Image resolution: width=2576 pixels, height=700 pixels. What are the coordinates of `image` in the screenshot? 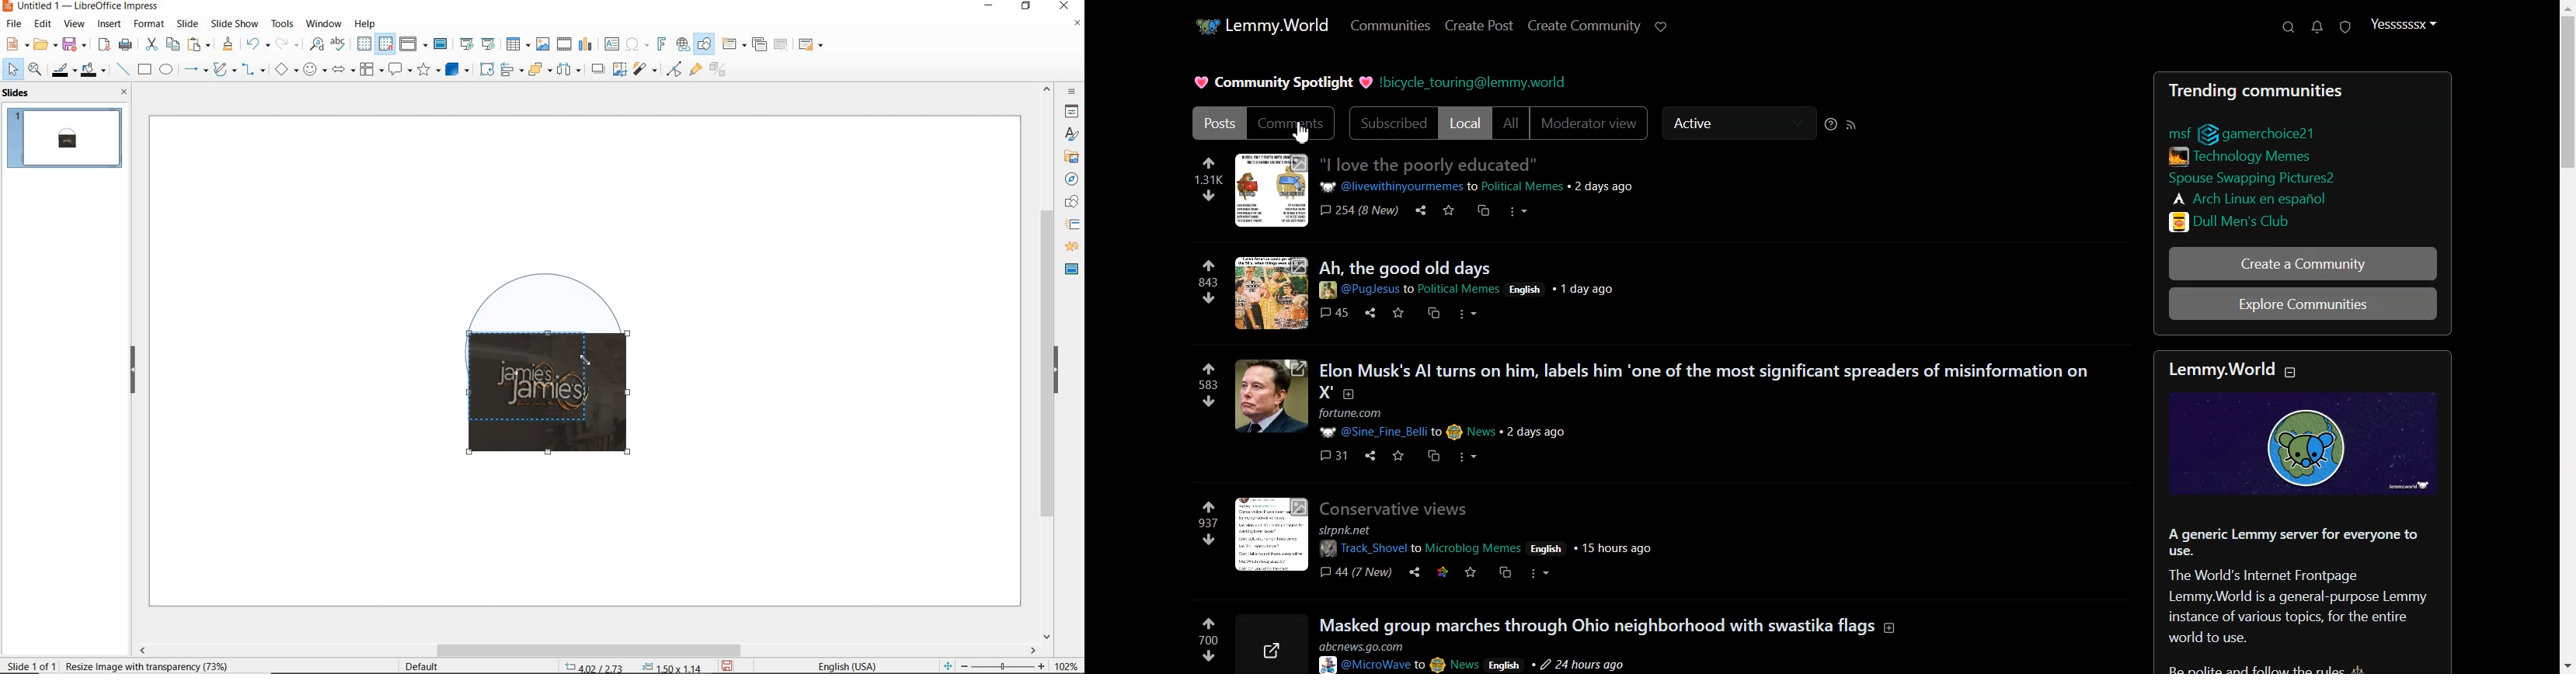 It's located at (2314, 446).